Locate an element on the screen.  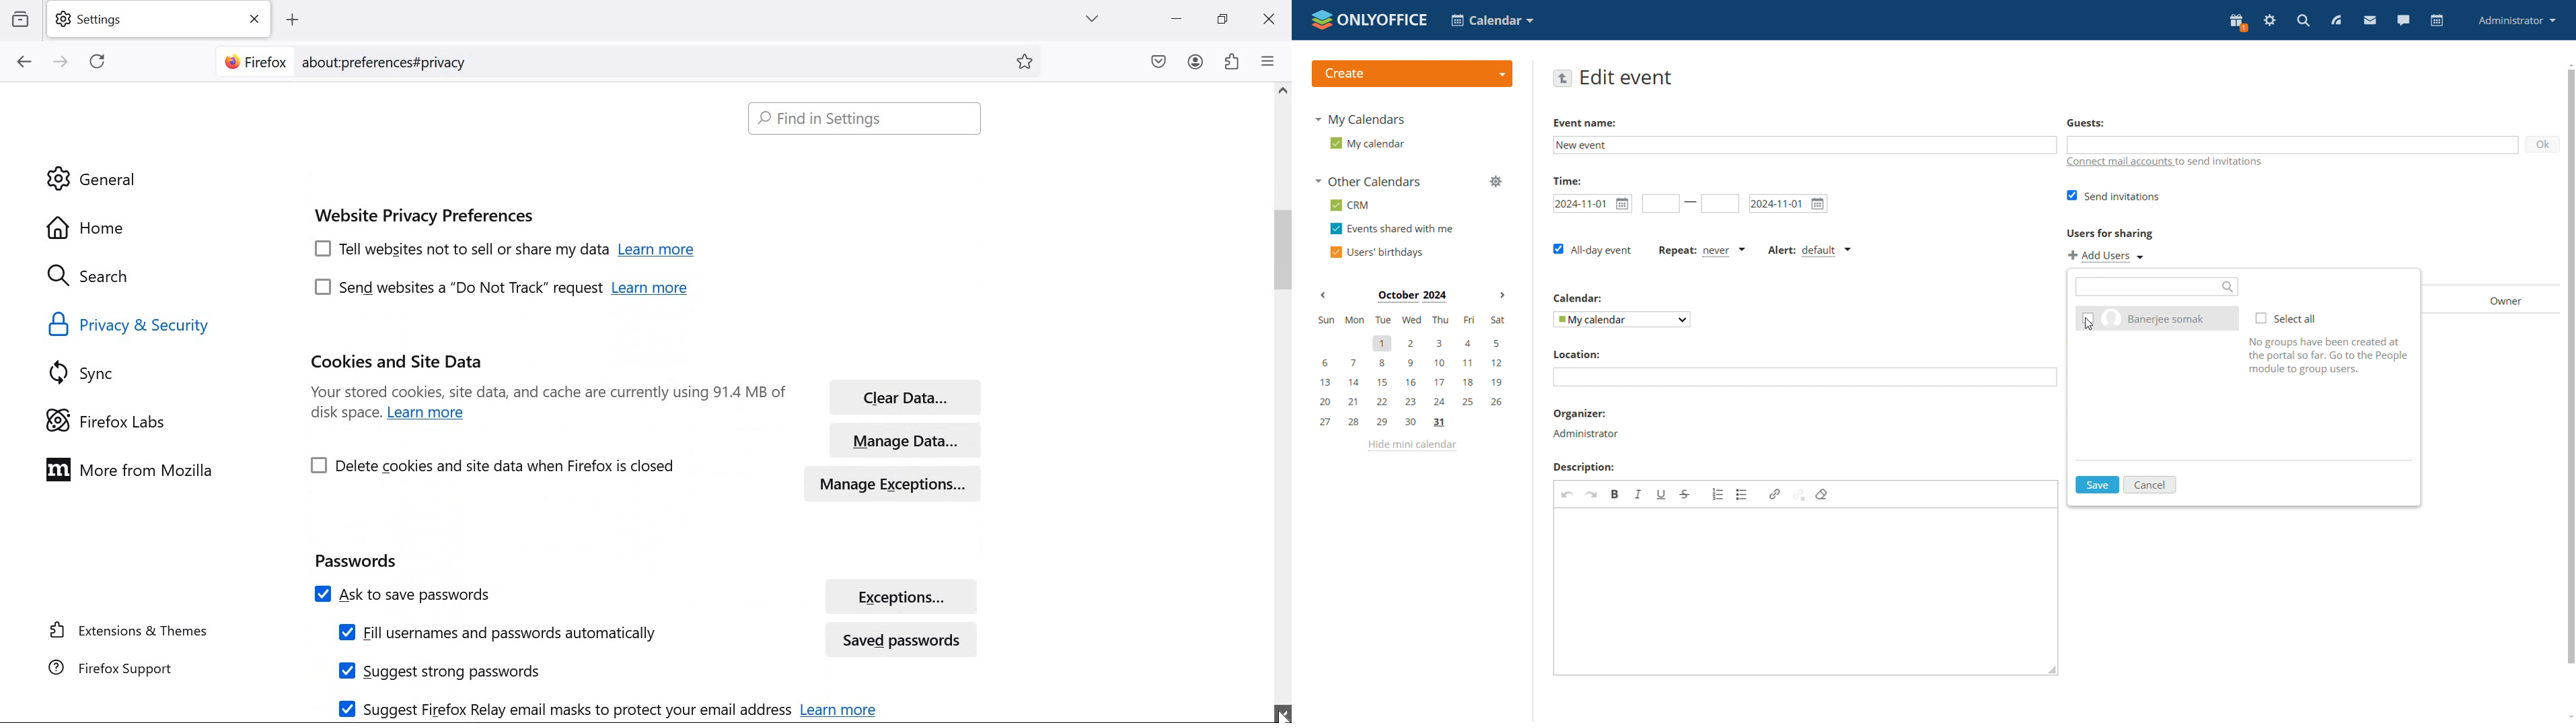
Privacy & security is located at coordinates (133, 325).